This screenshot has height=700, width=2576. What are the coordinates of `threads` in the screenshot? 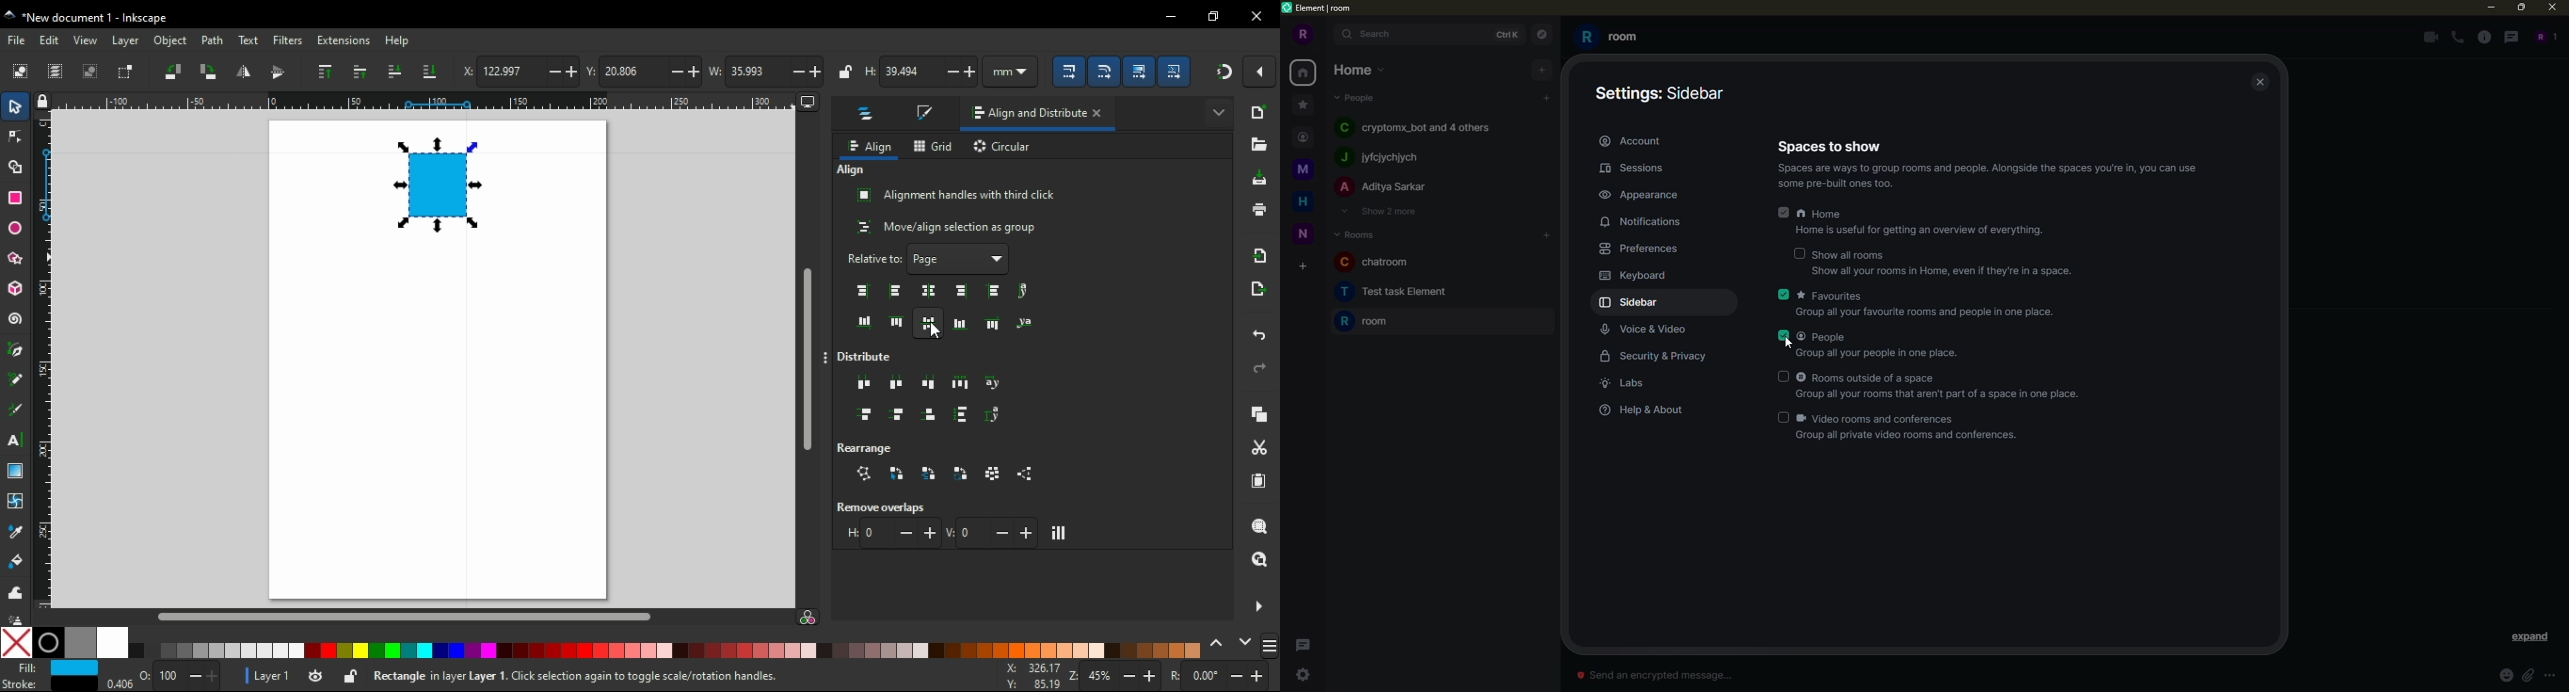 It's located at (2515, 37).